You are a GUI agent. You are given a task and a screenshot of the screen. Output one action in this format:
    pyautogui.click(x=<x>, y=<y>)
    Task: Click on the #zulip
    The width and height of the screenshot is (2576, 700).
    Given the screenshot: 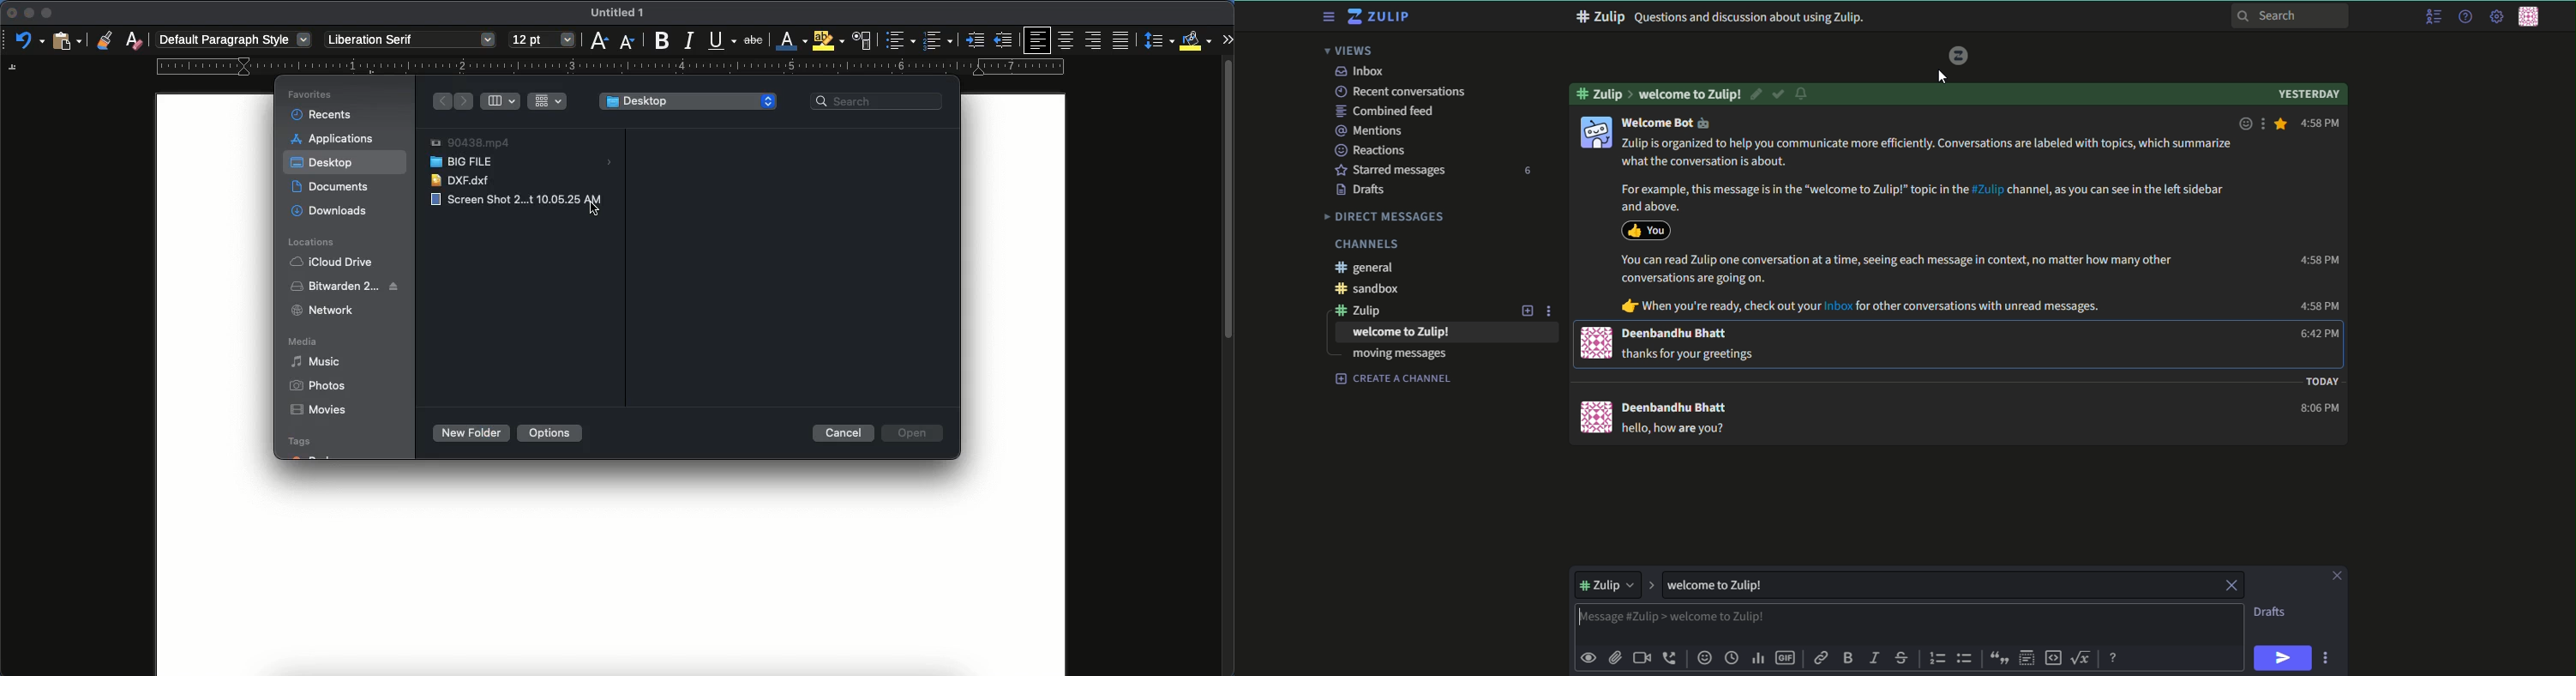 What is the action you would take?
    pyautogui.click(x=1604, y=94)
    